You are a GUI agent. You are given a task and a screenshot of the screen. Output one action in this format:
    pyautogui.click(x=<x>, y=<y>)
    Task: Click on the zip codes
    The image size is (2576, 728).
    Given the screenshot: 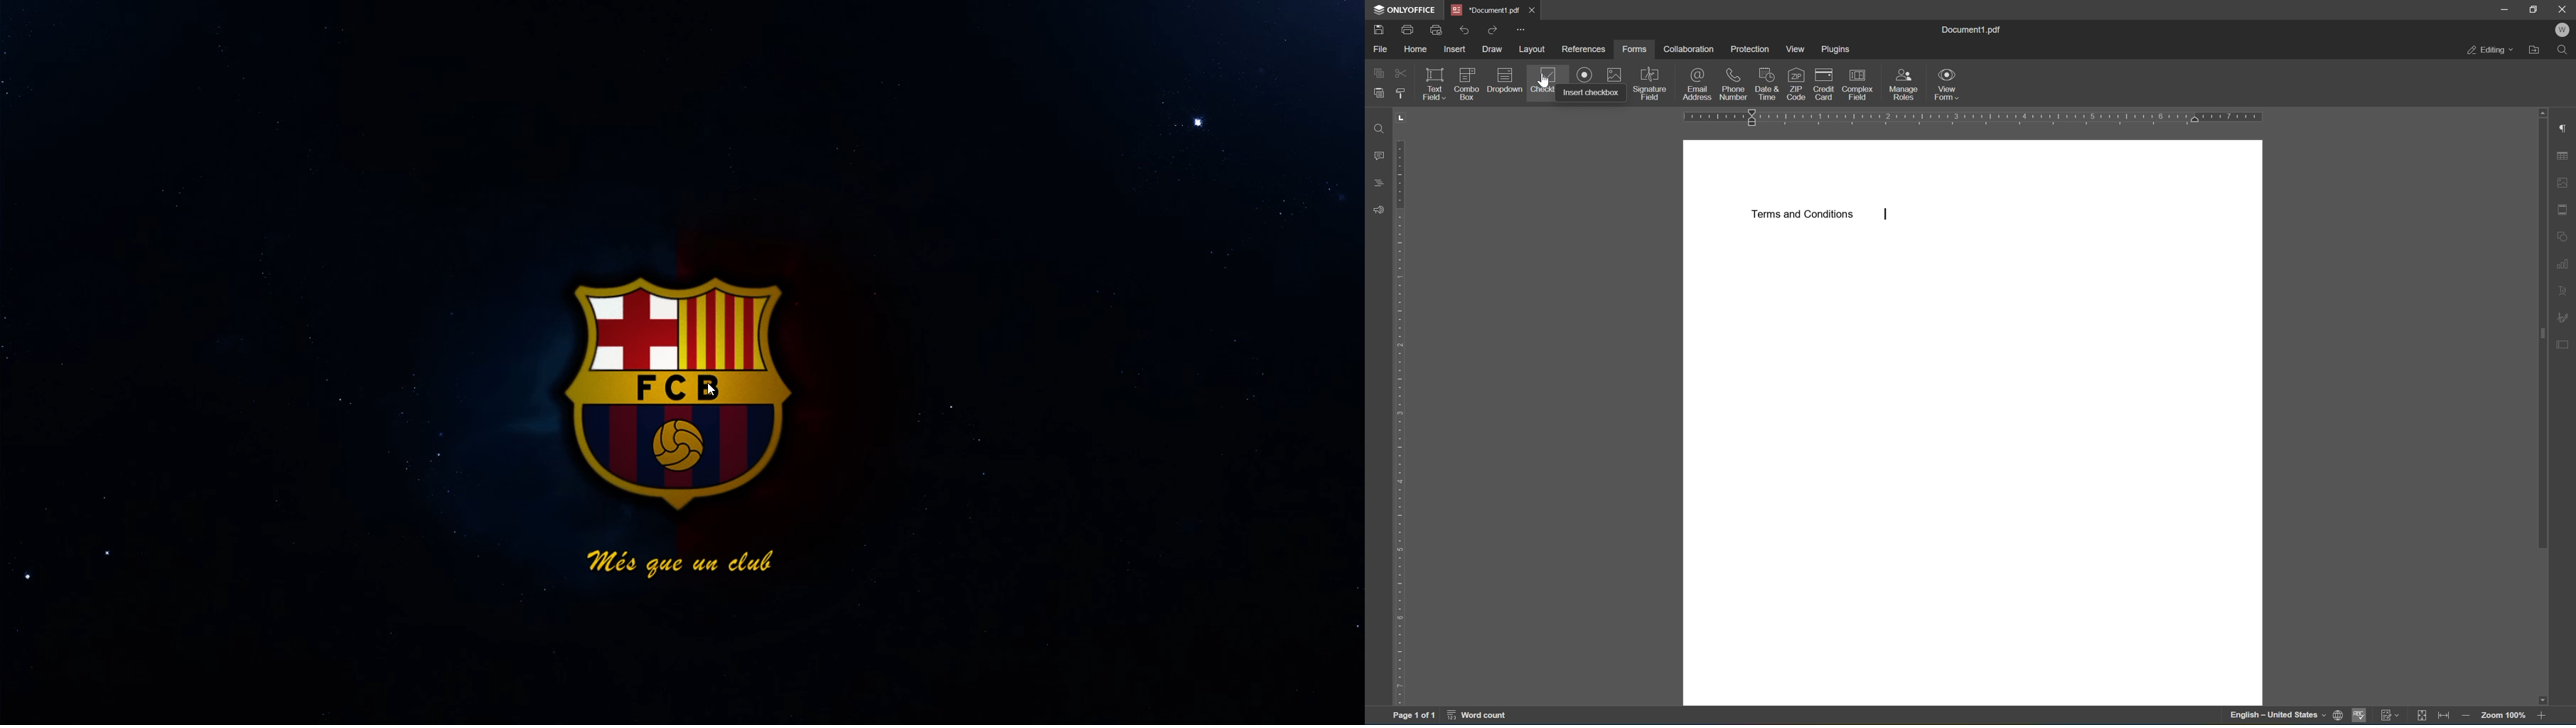 What is the action you would take?
    pyautogui.click(x=1796, y=83)
    